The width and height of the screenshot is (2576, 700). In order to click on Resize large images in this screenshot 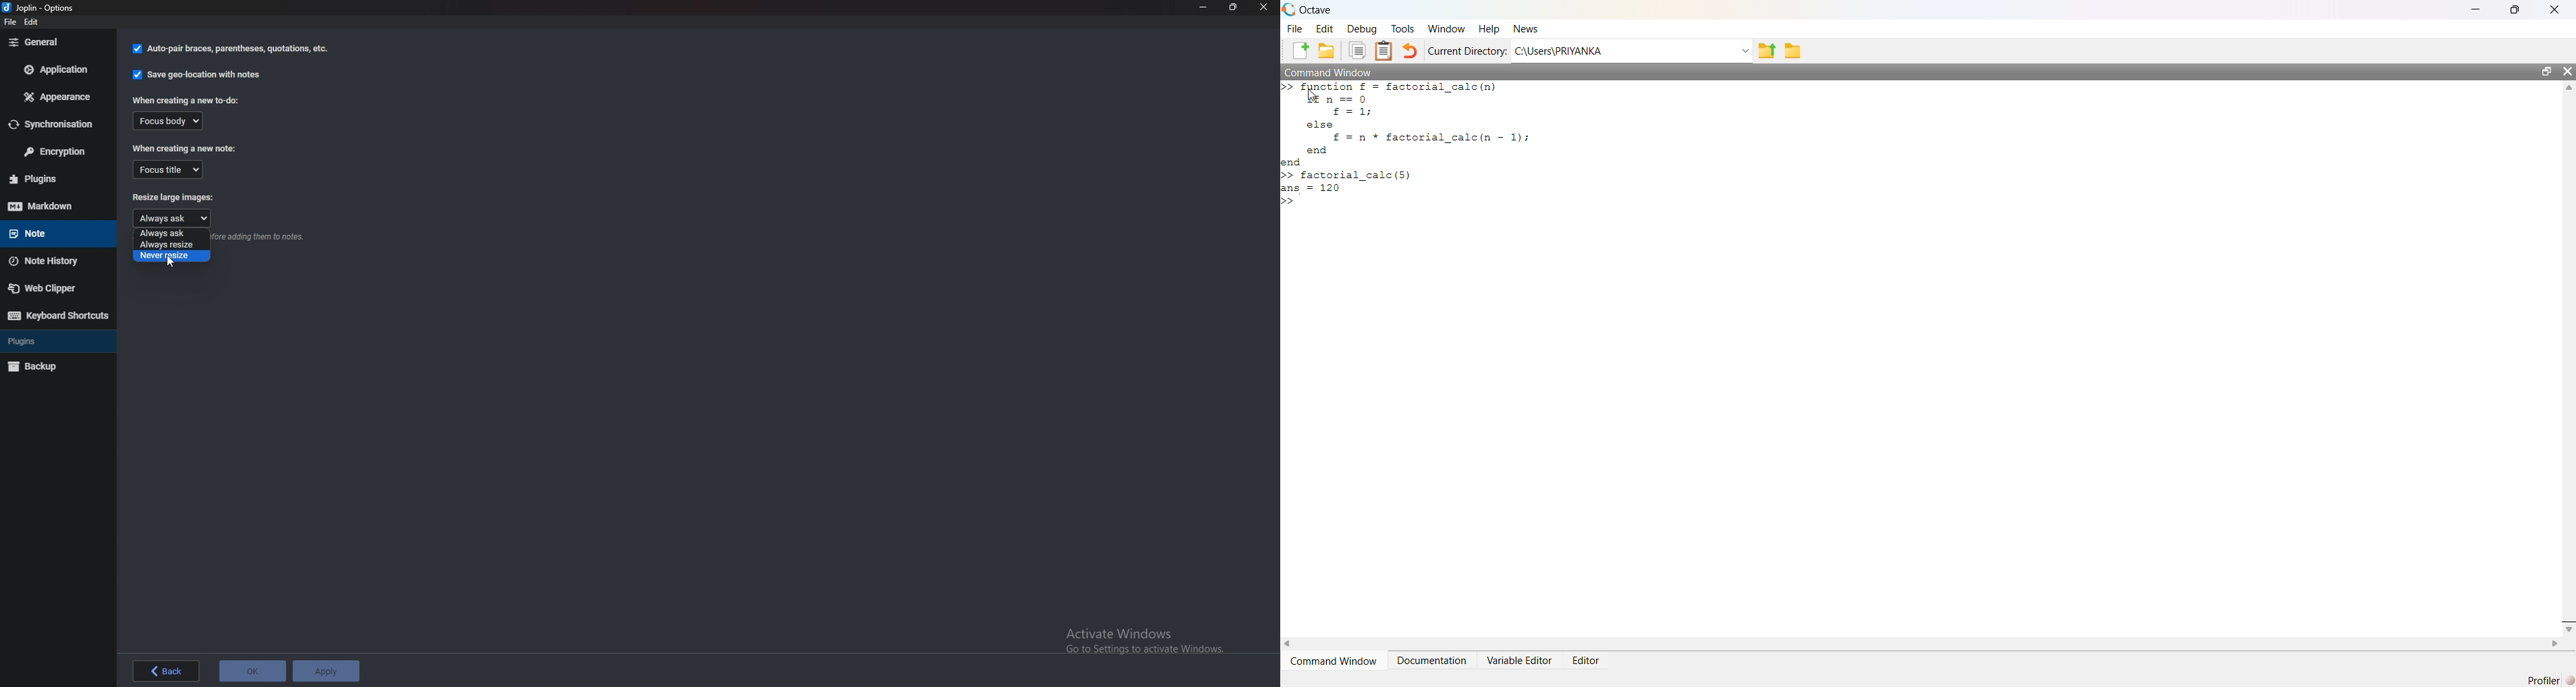, I will do `click(174, 198)`.